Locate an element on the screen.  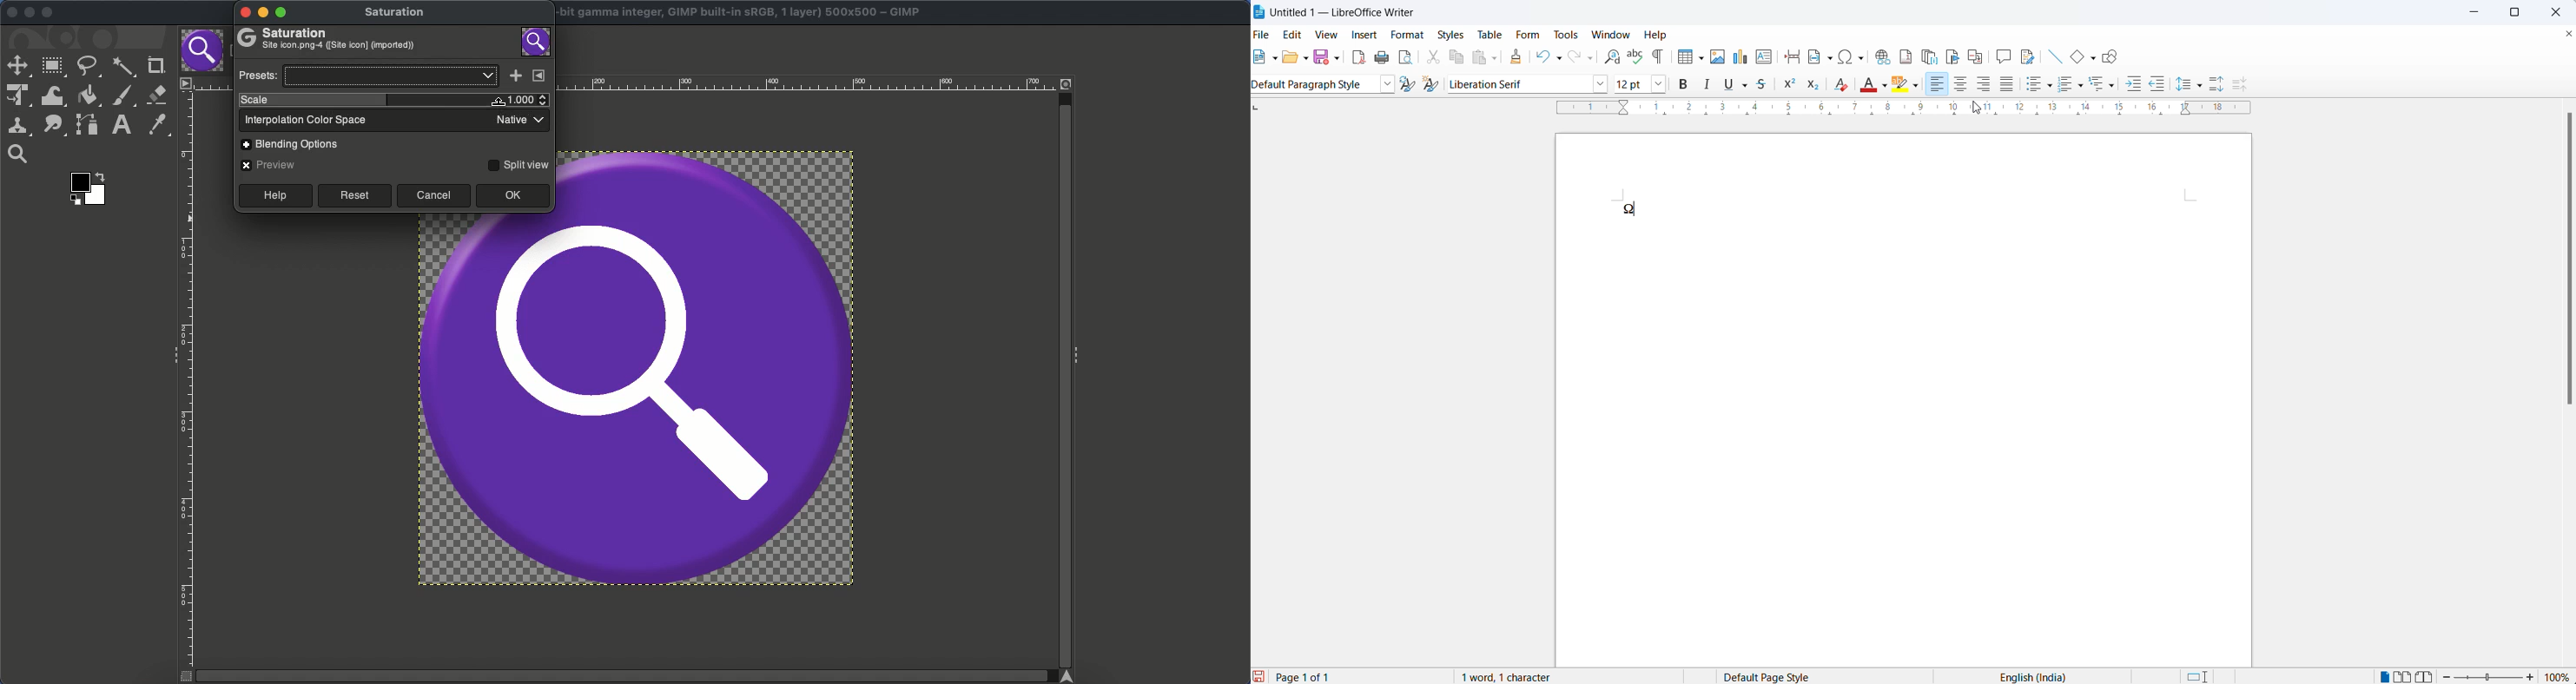
paste is located at coordinates (1478, 59).